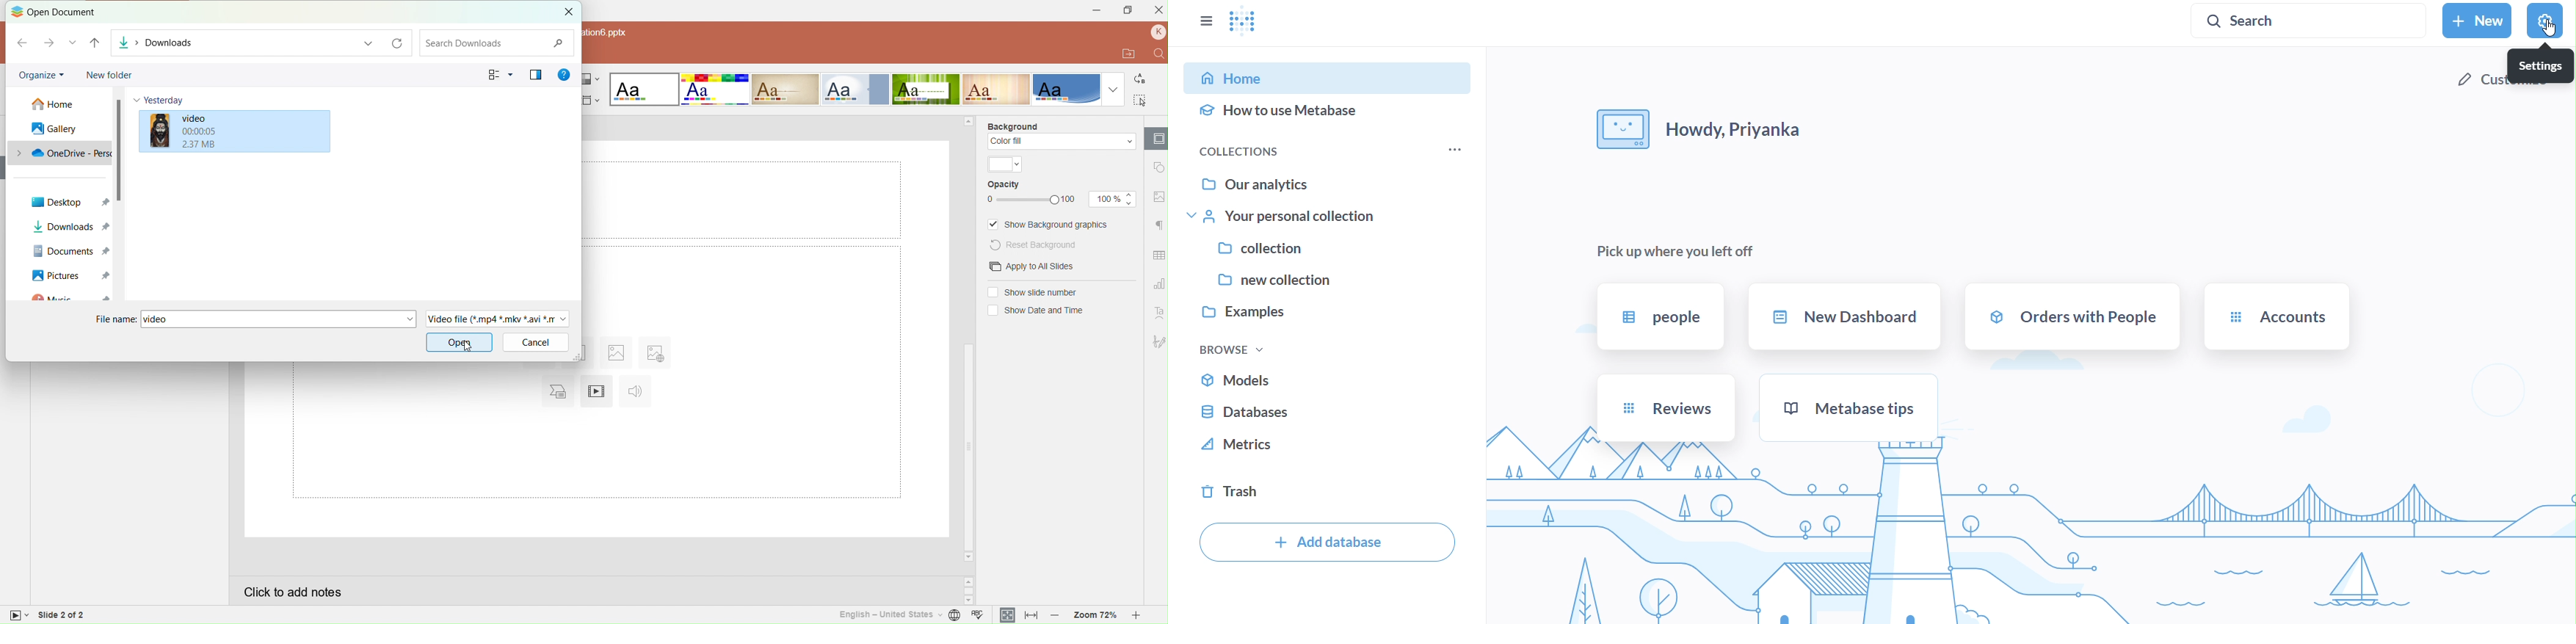  What do you see at coordinates (855, 89) in the screenshot?
I see `Official` at bounding box center [855, 89].